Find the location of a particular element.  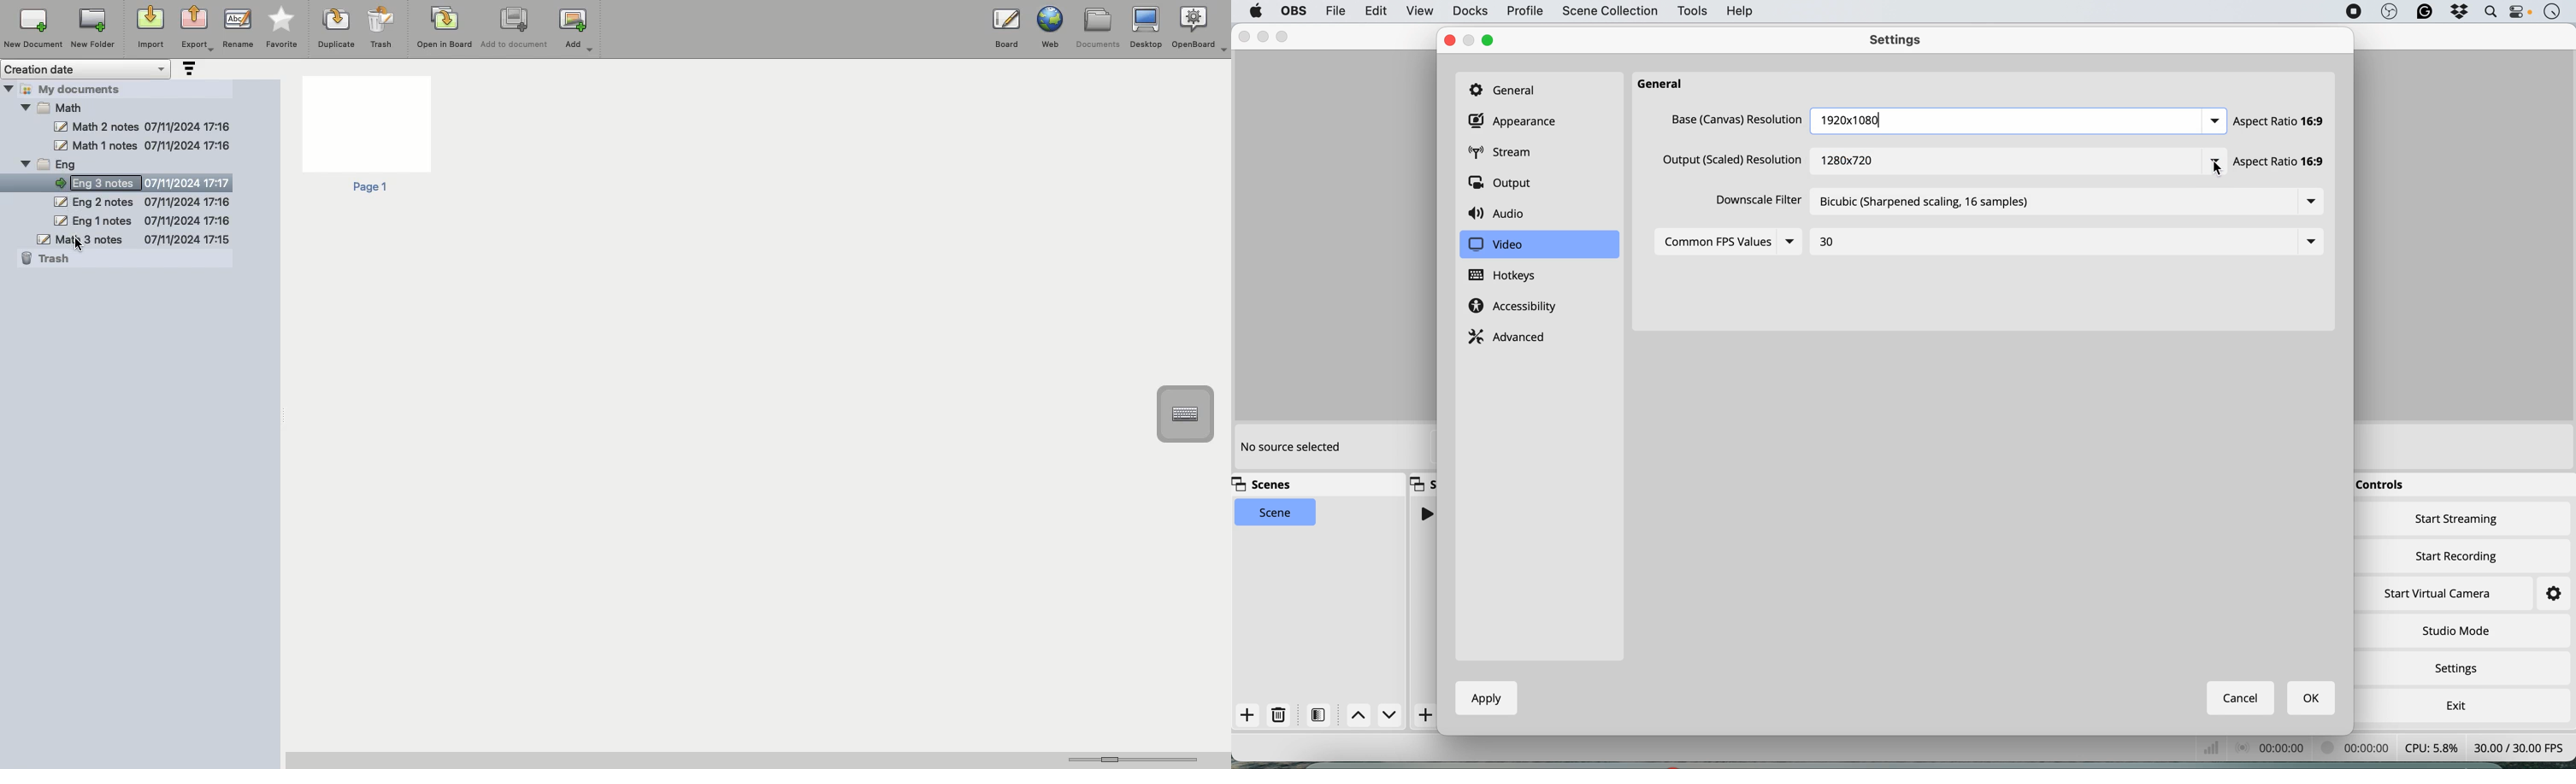

time is located at coordinates (2552, 13).